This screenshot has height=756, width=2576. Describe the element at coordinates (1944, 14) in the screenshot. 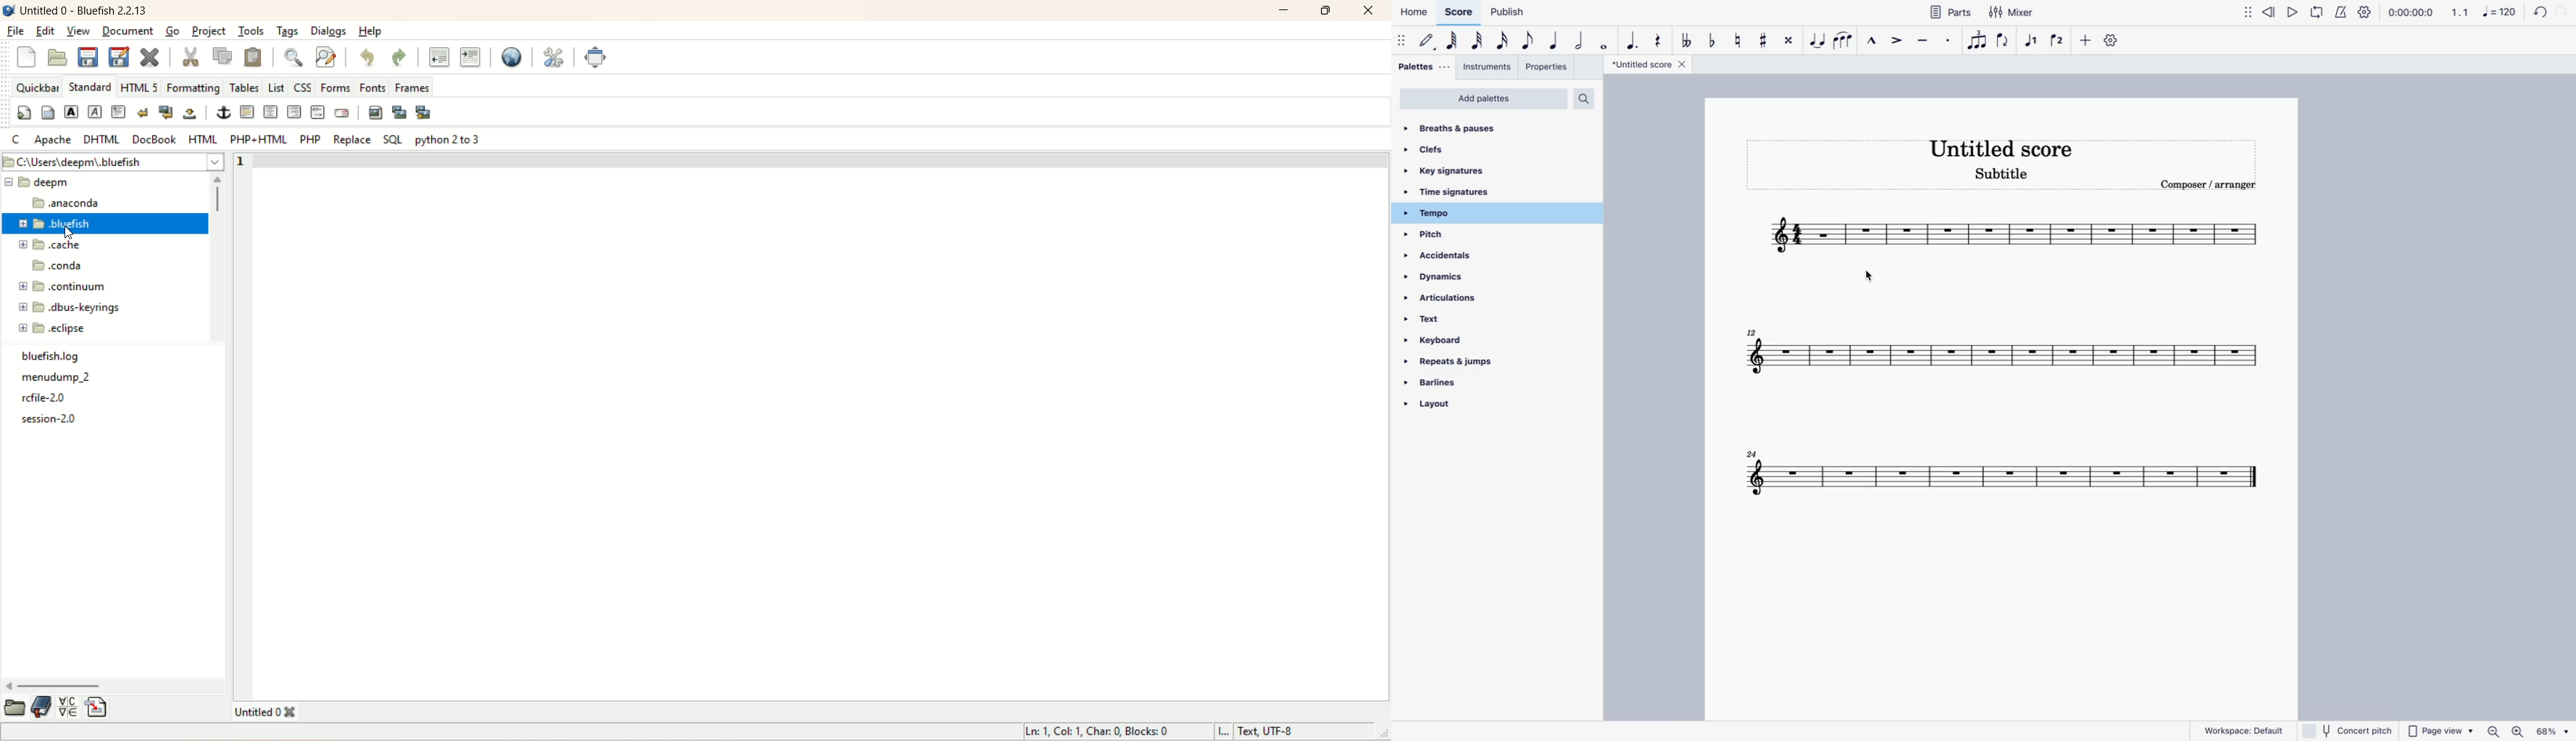

I see `parts` at that location.